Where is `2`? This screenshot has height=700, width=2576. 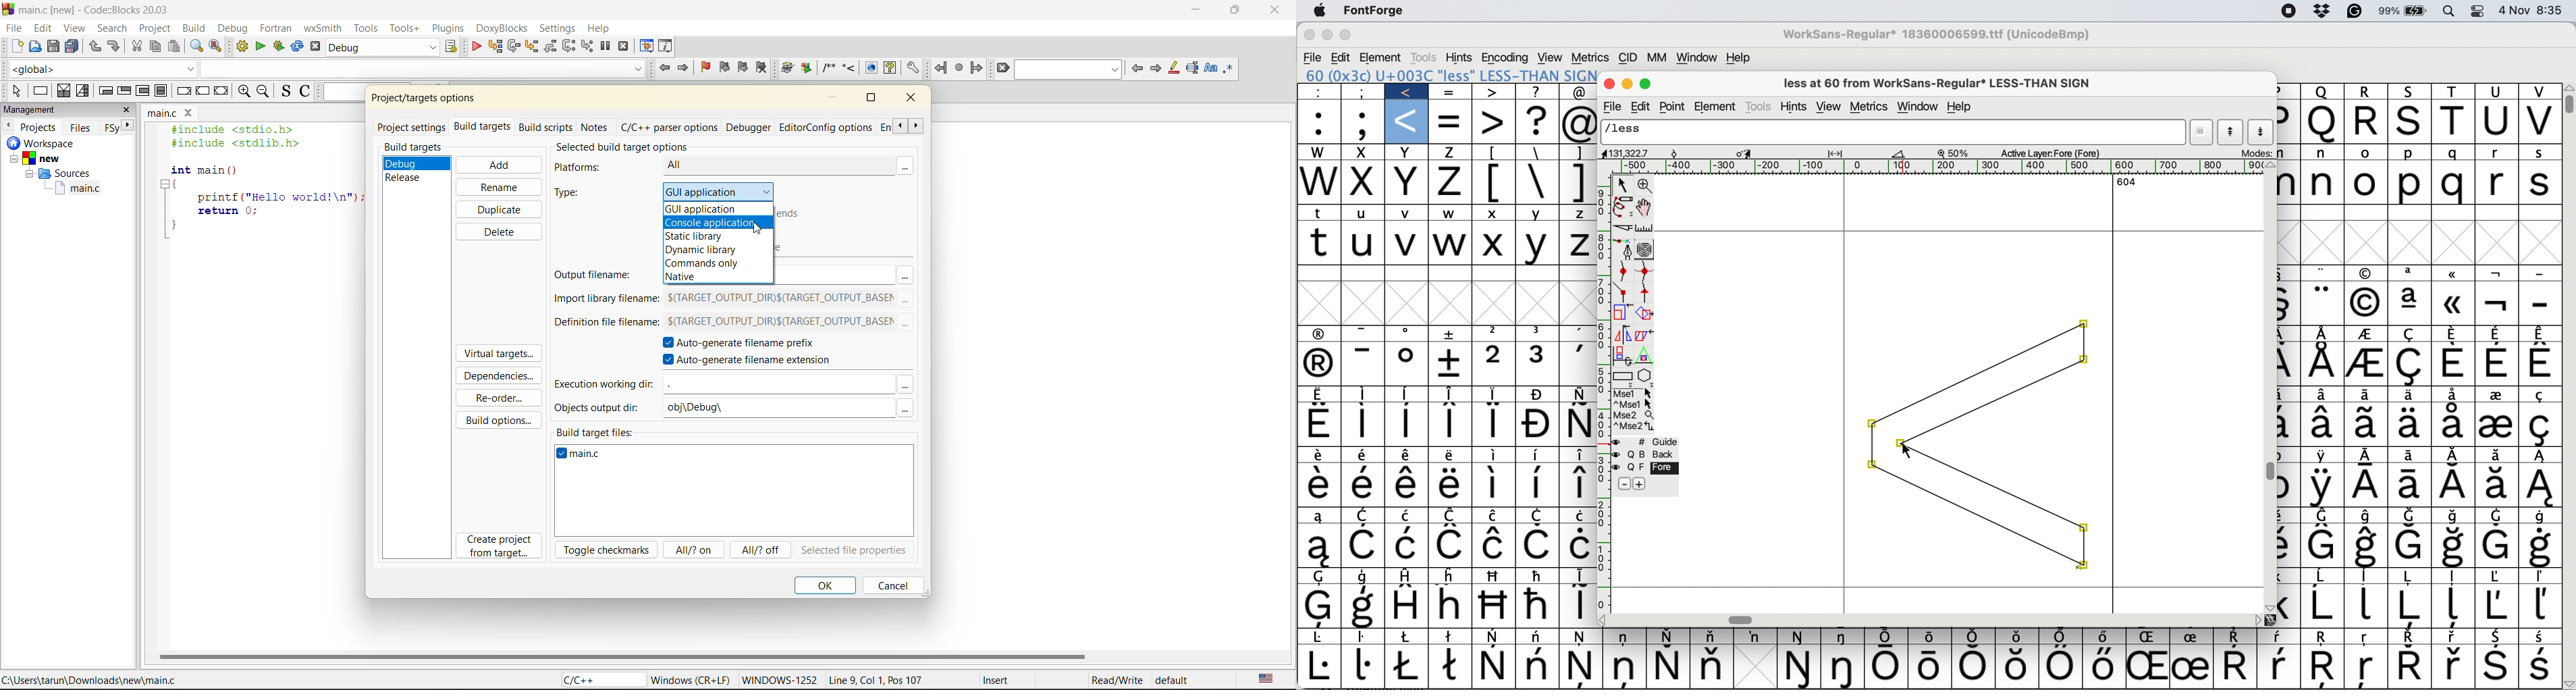
2 is located at coordinates (1495, 333).